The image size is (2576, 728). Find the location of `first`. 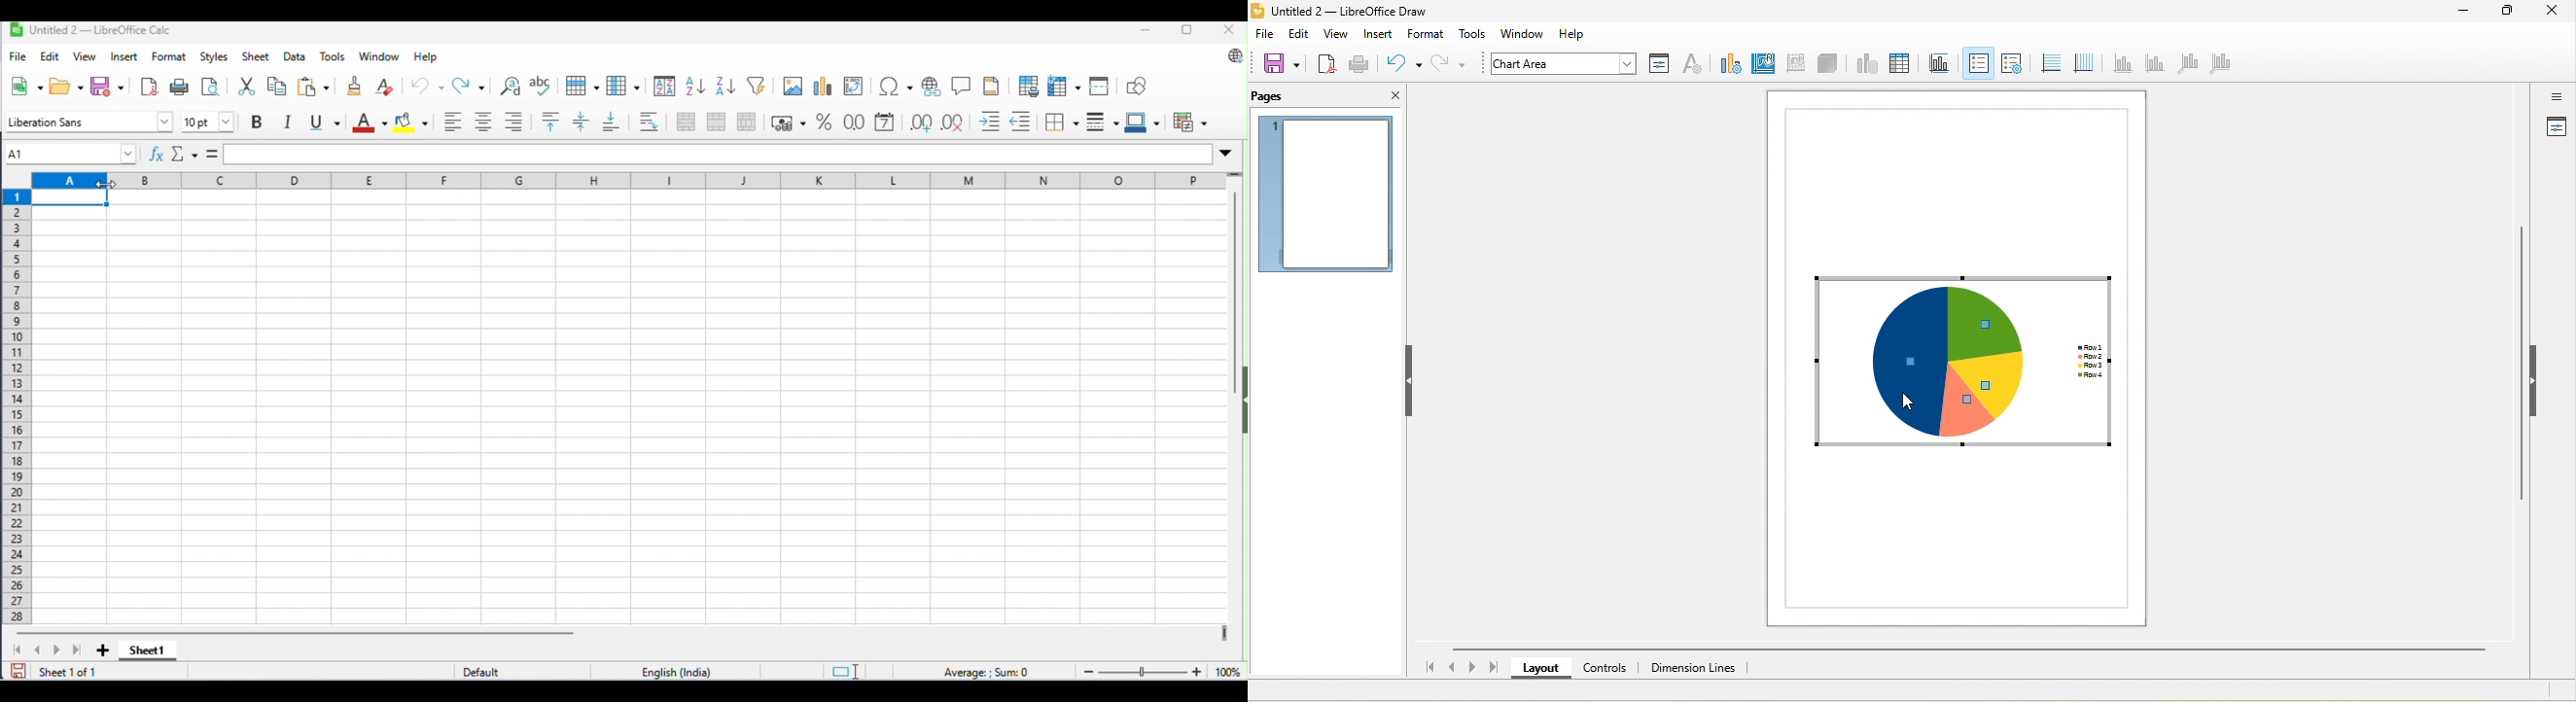

first is located at coordinates (1427, 668).